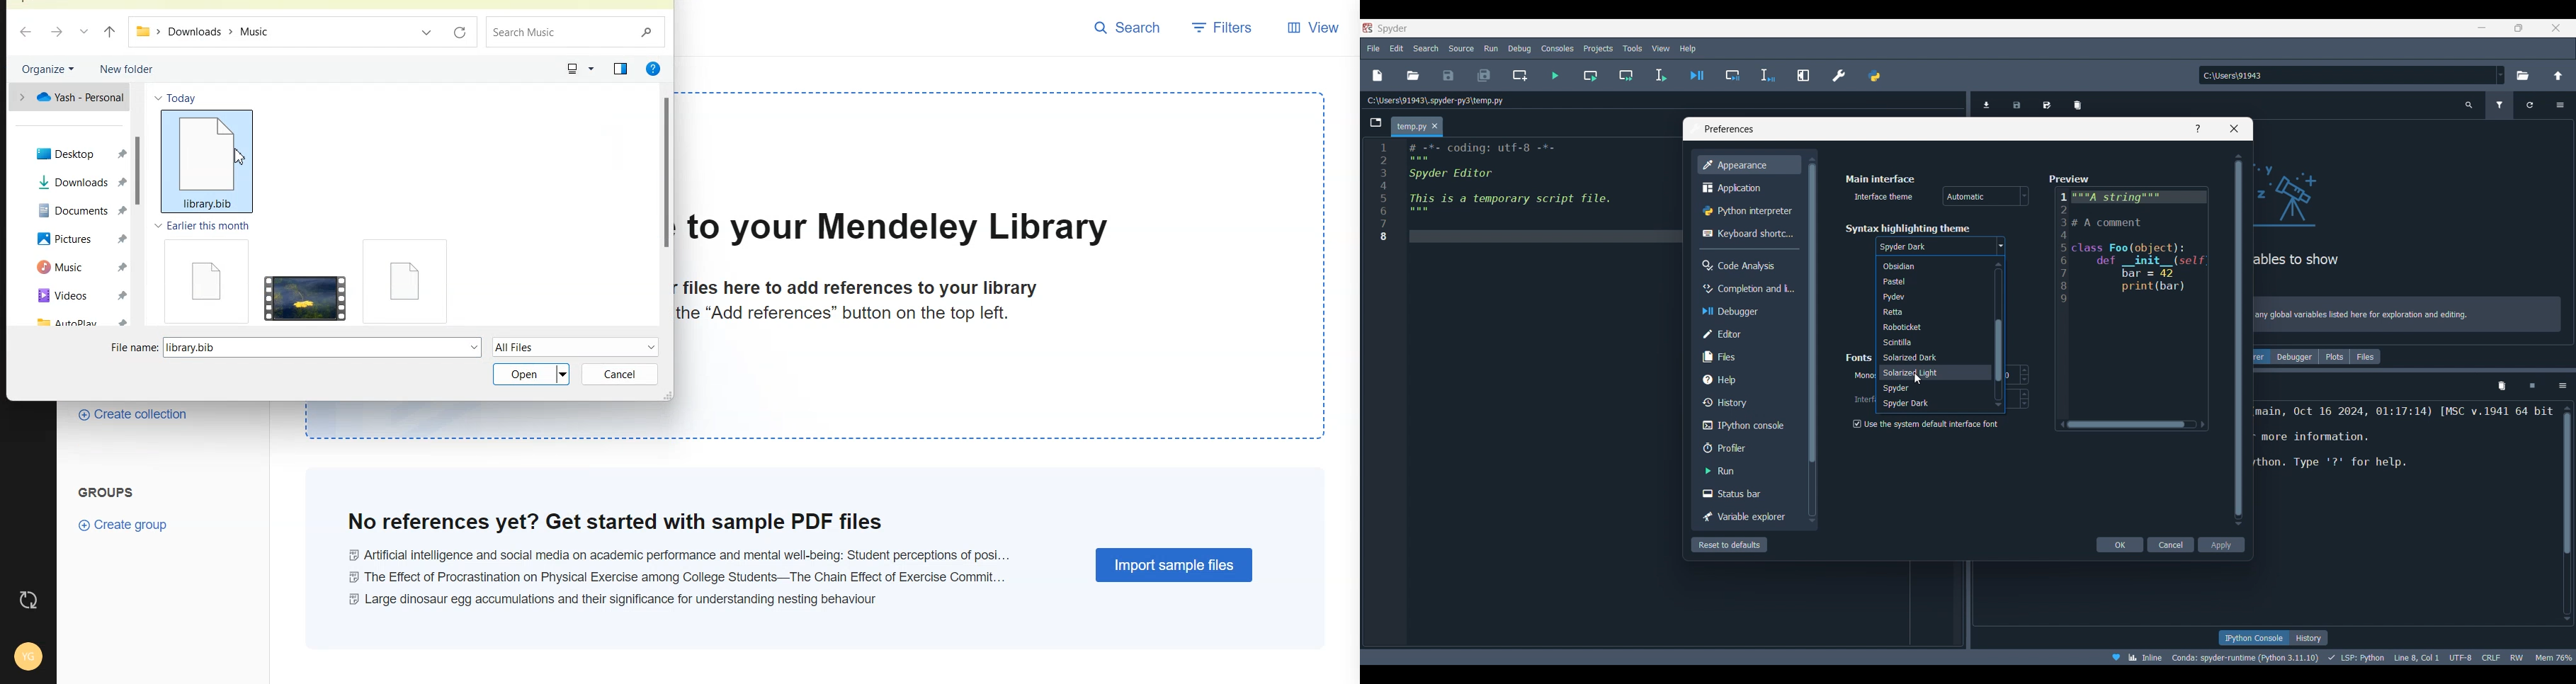 The width and height of the screenshot is (2576, 700). Describe the element at coordinates (1367, 28) in the screenshot. I see `Software logo` at that location.